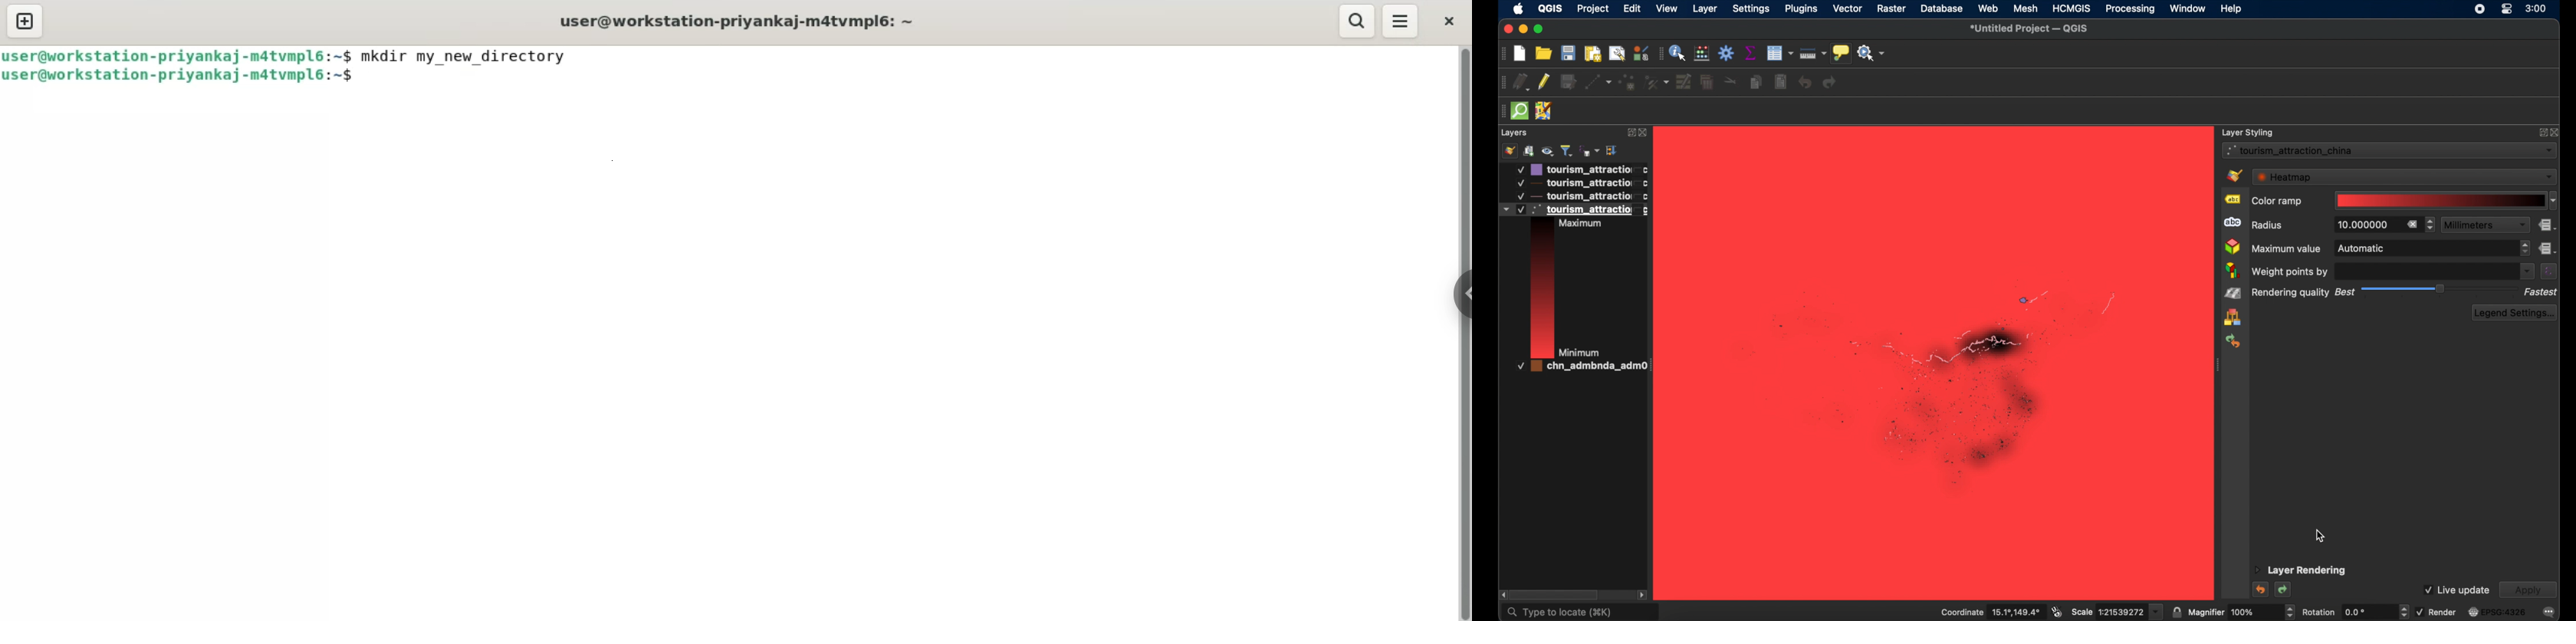 The width and height of the screenshot is (2576, 644). What do you see at coordinates (1677, 54) in the screenshot?
I see `identify features` at bounding box center [1677, 54].